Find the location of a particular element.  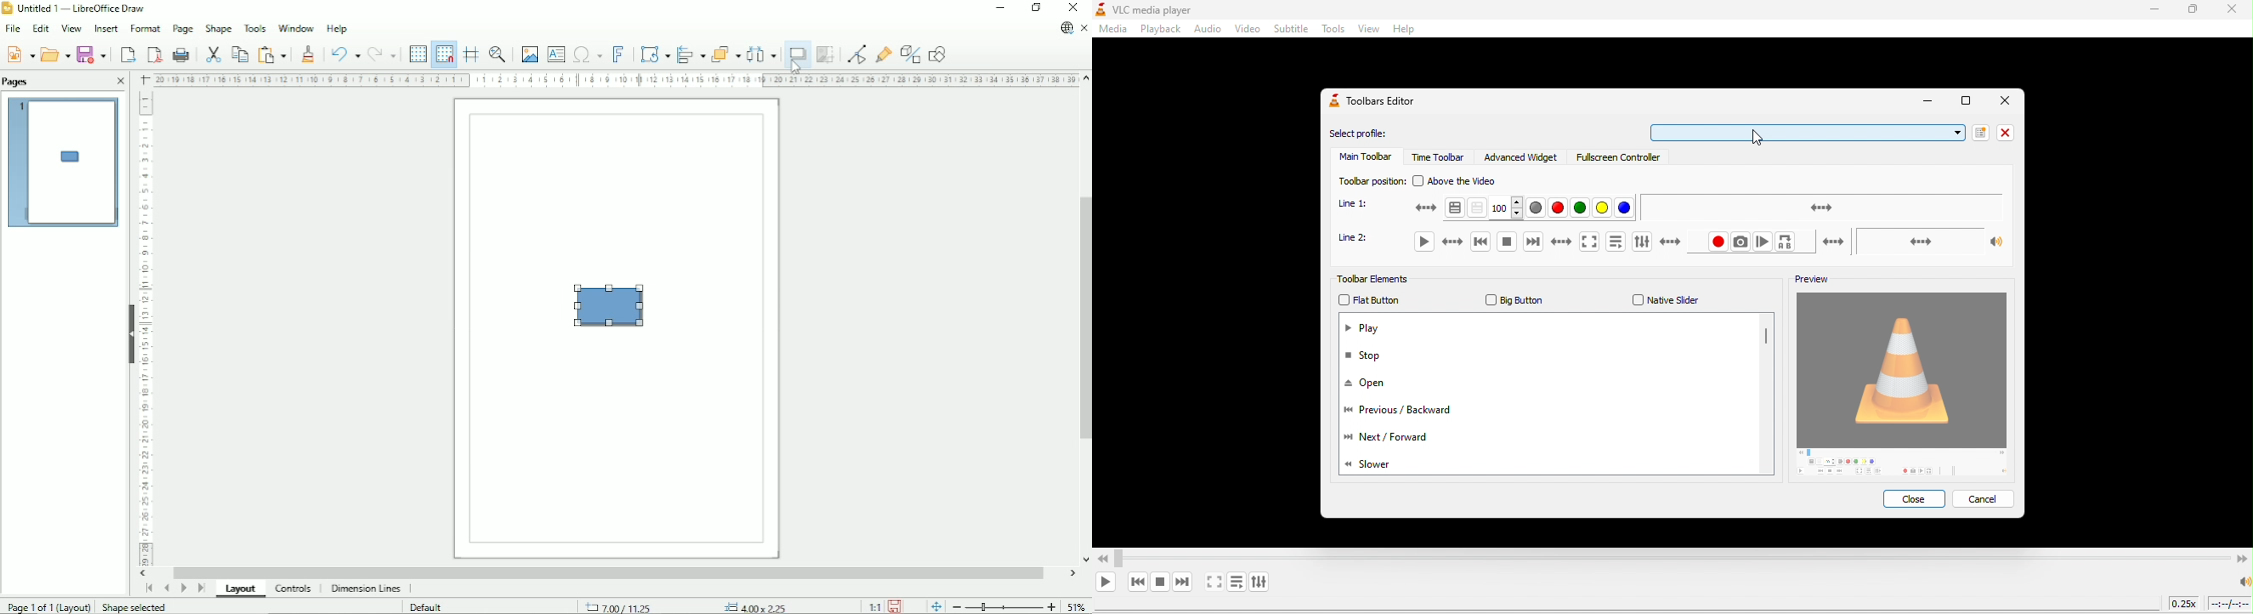

Insert fontwork text is located at coordinates (617, 54).